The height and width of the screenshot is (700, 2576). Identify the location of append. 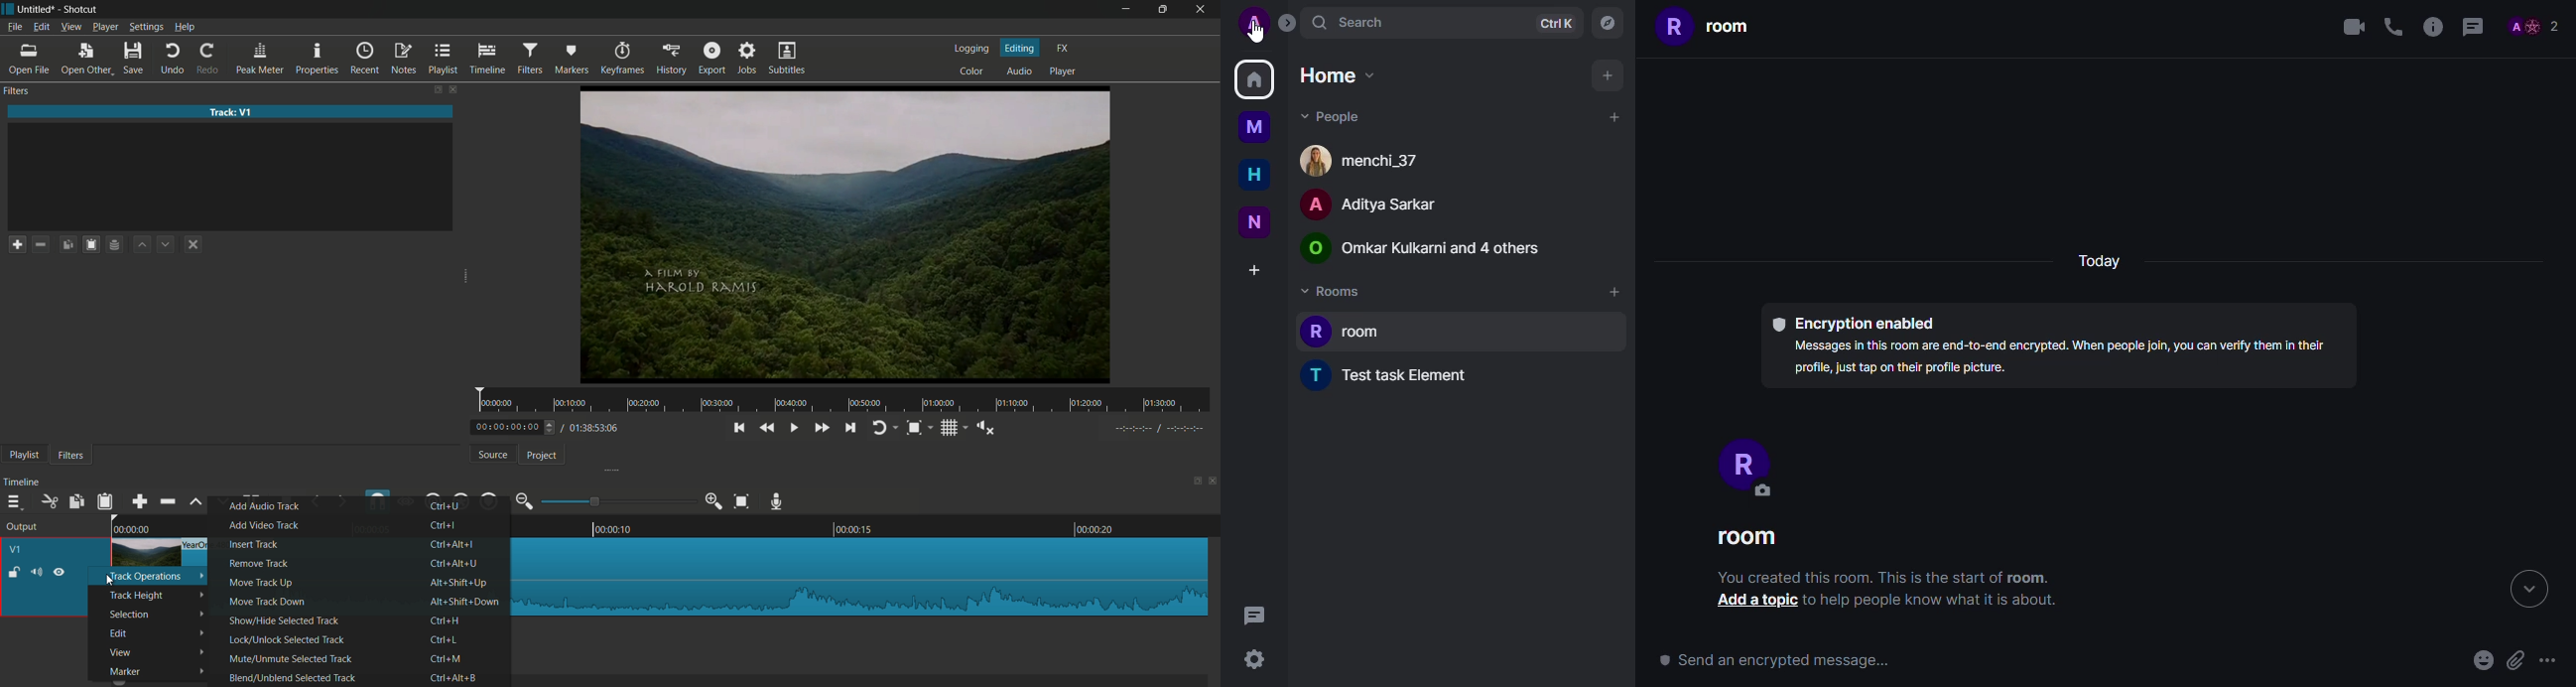
(137, 501).